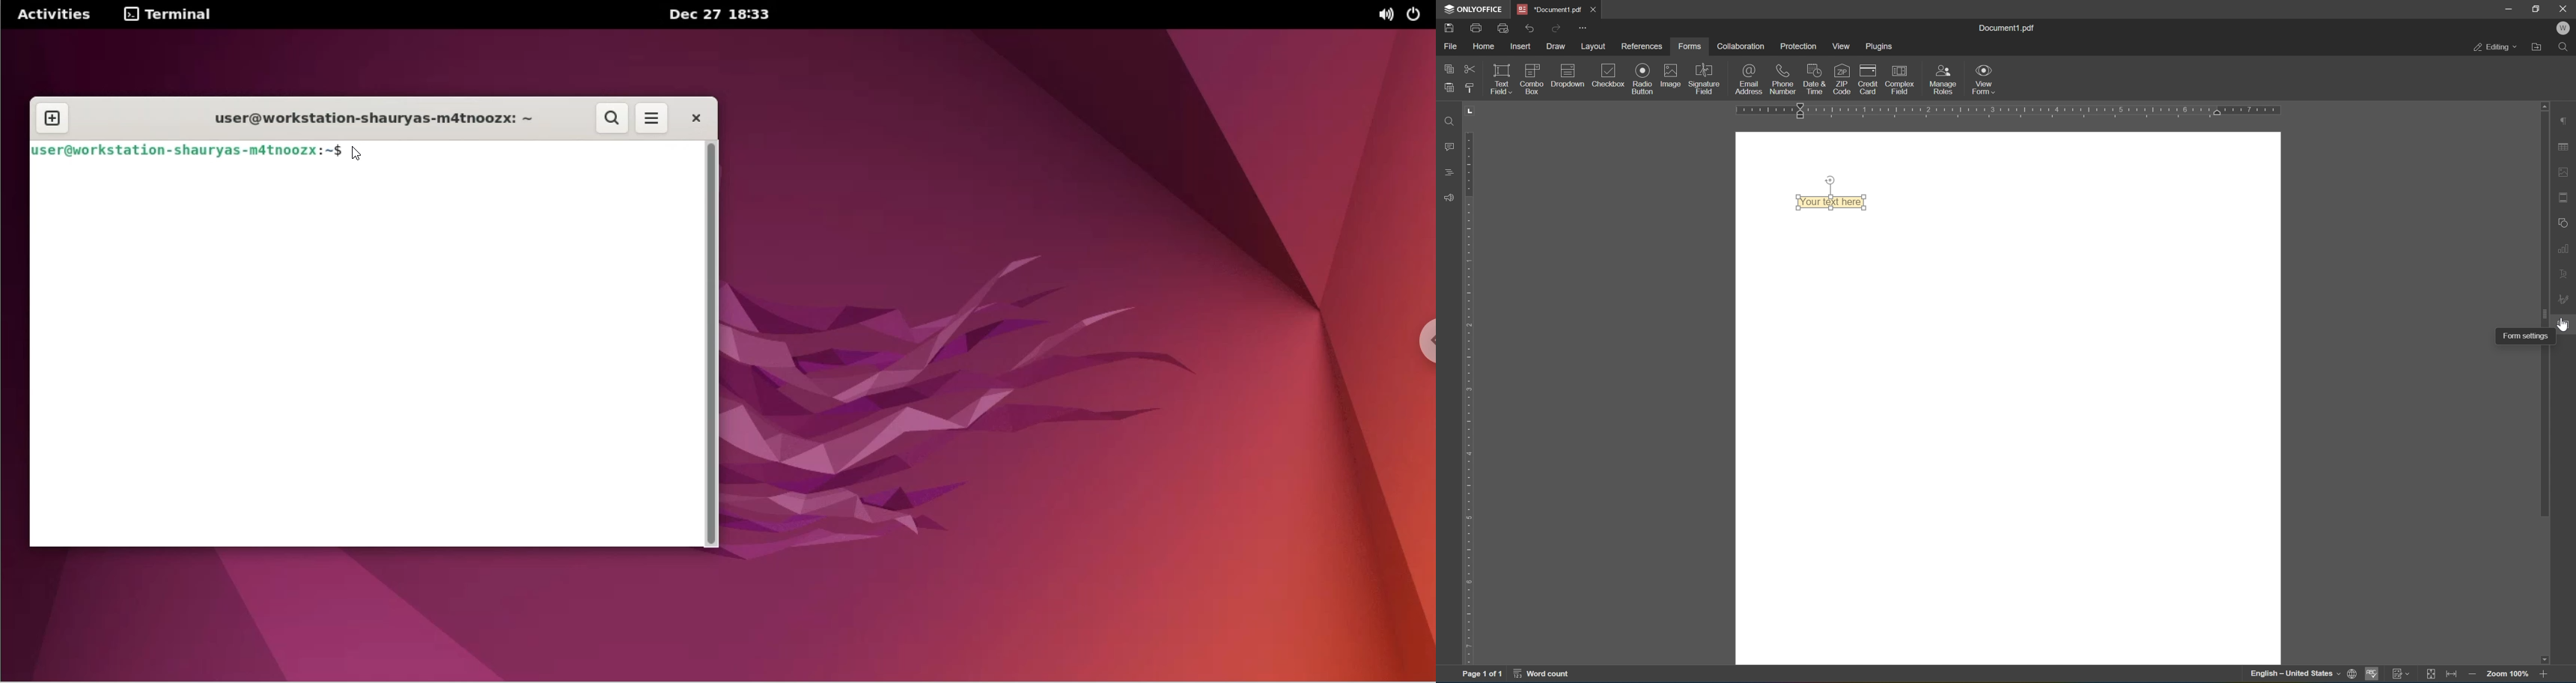 Image resolution: width=2576 pixels, height=700 pixels. What do you see at coordinates (1672, 74) in the screenshot?
I see `image` at bounding box center [1672, 74].